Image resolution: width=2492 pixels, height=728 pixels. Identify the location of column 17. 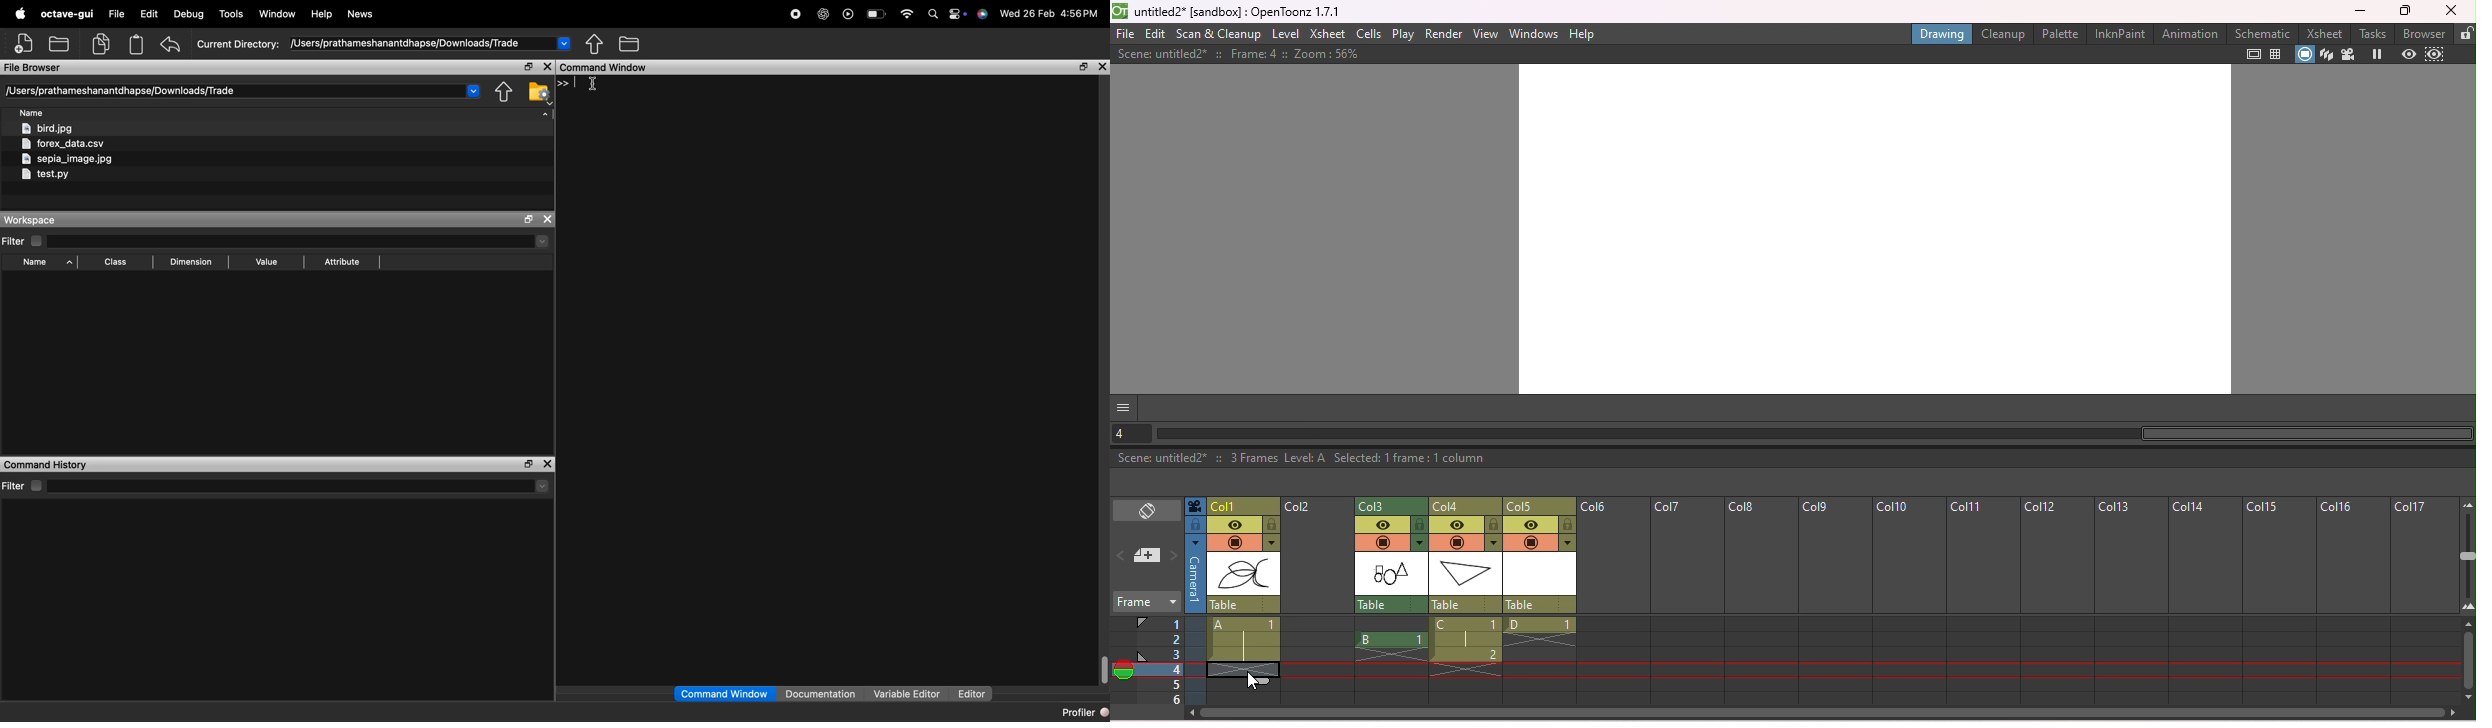
(2424, 601).